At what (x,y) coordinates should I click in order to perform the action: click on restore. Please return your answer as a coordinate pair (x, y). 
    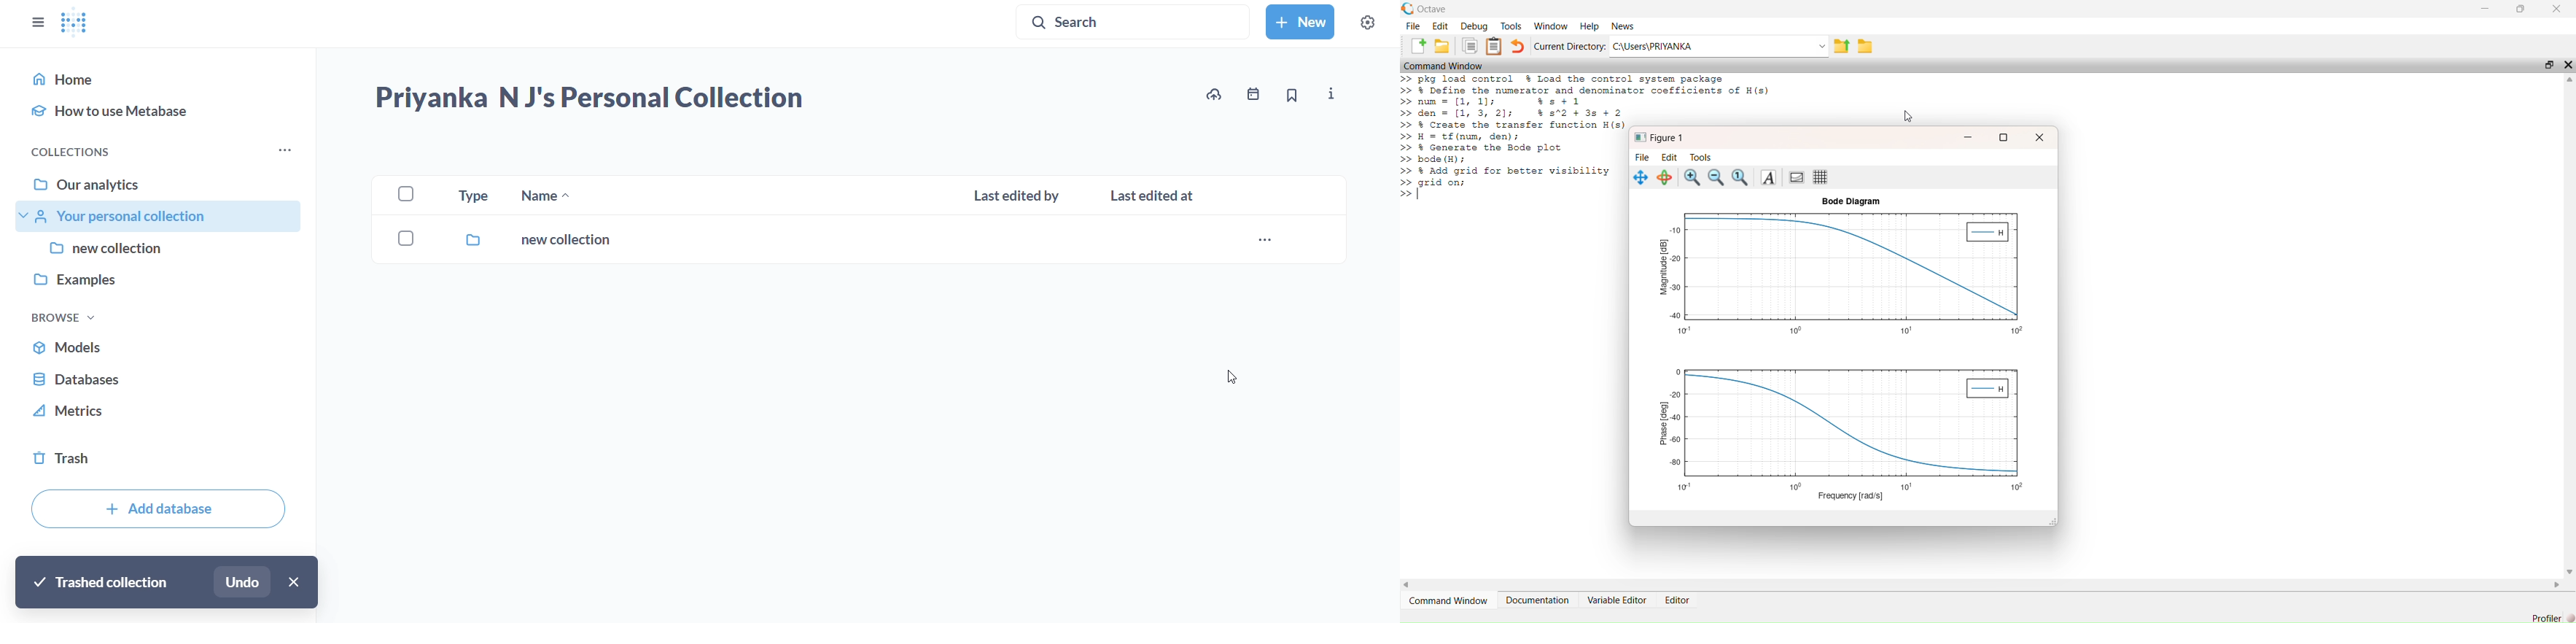
    Looking at the image, I should click on (2005, 137).